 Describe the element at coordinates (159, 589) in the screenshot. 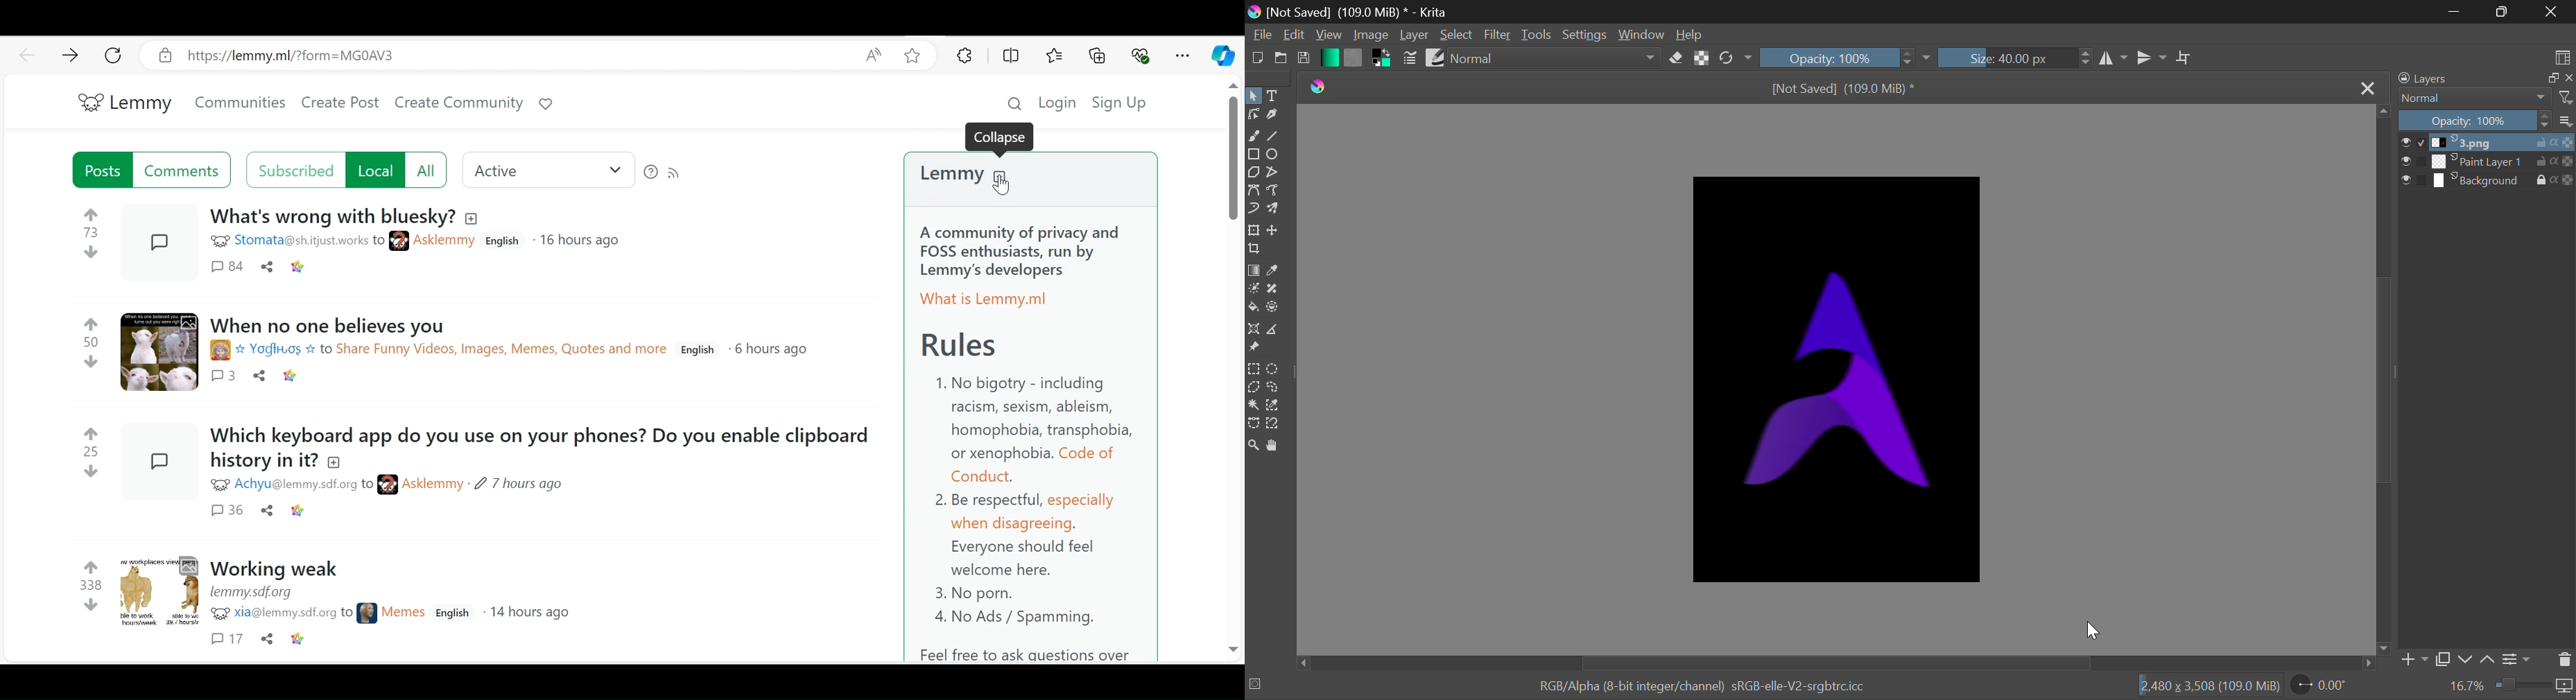

I see `Posts` at that location.